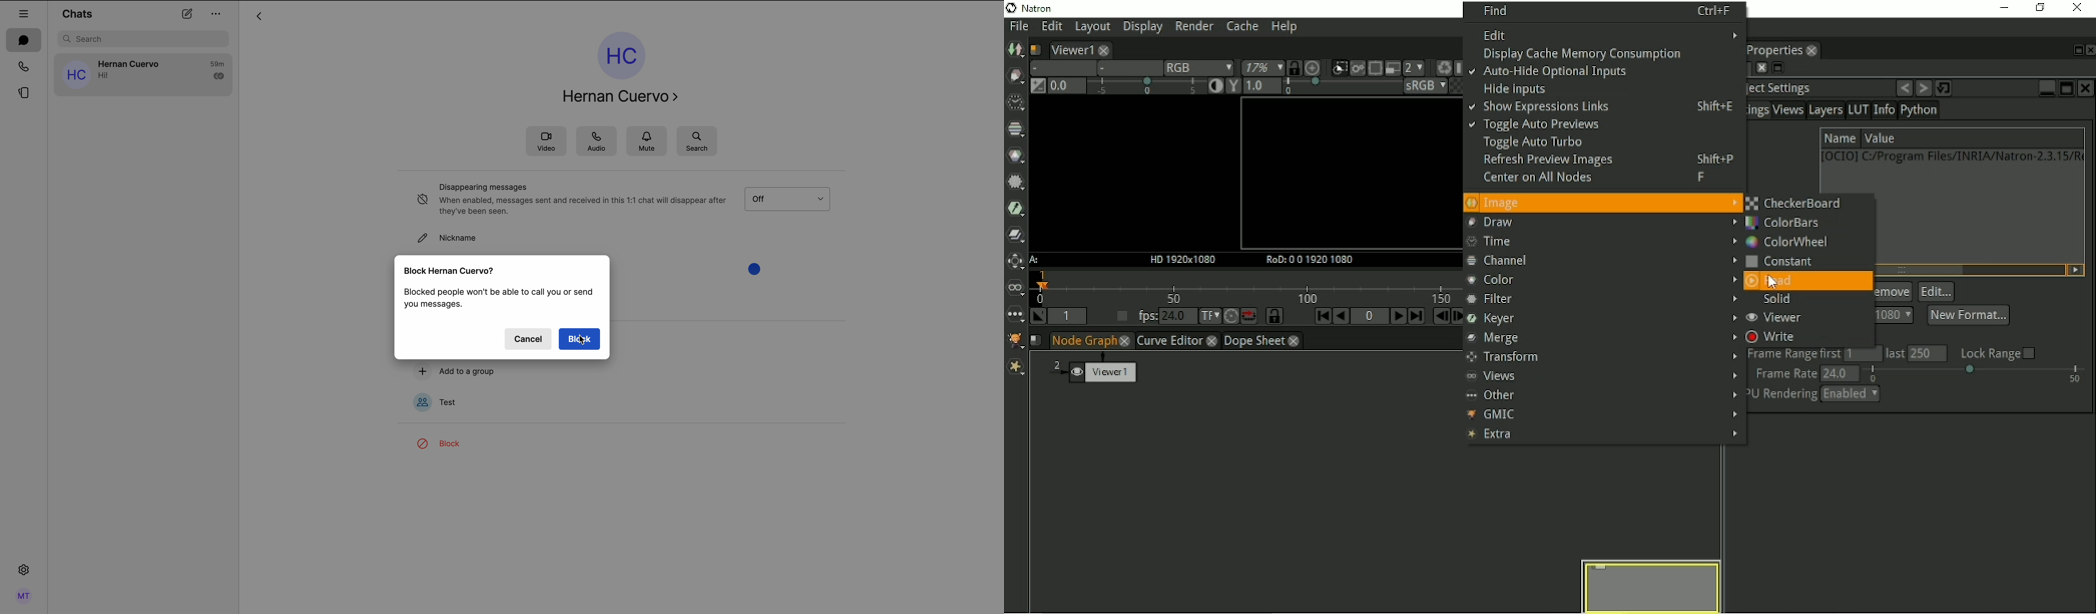 The height and width of the screenshot is (616, 2100). I want to click on Render, so click(1197, 27).